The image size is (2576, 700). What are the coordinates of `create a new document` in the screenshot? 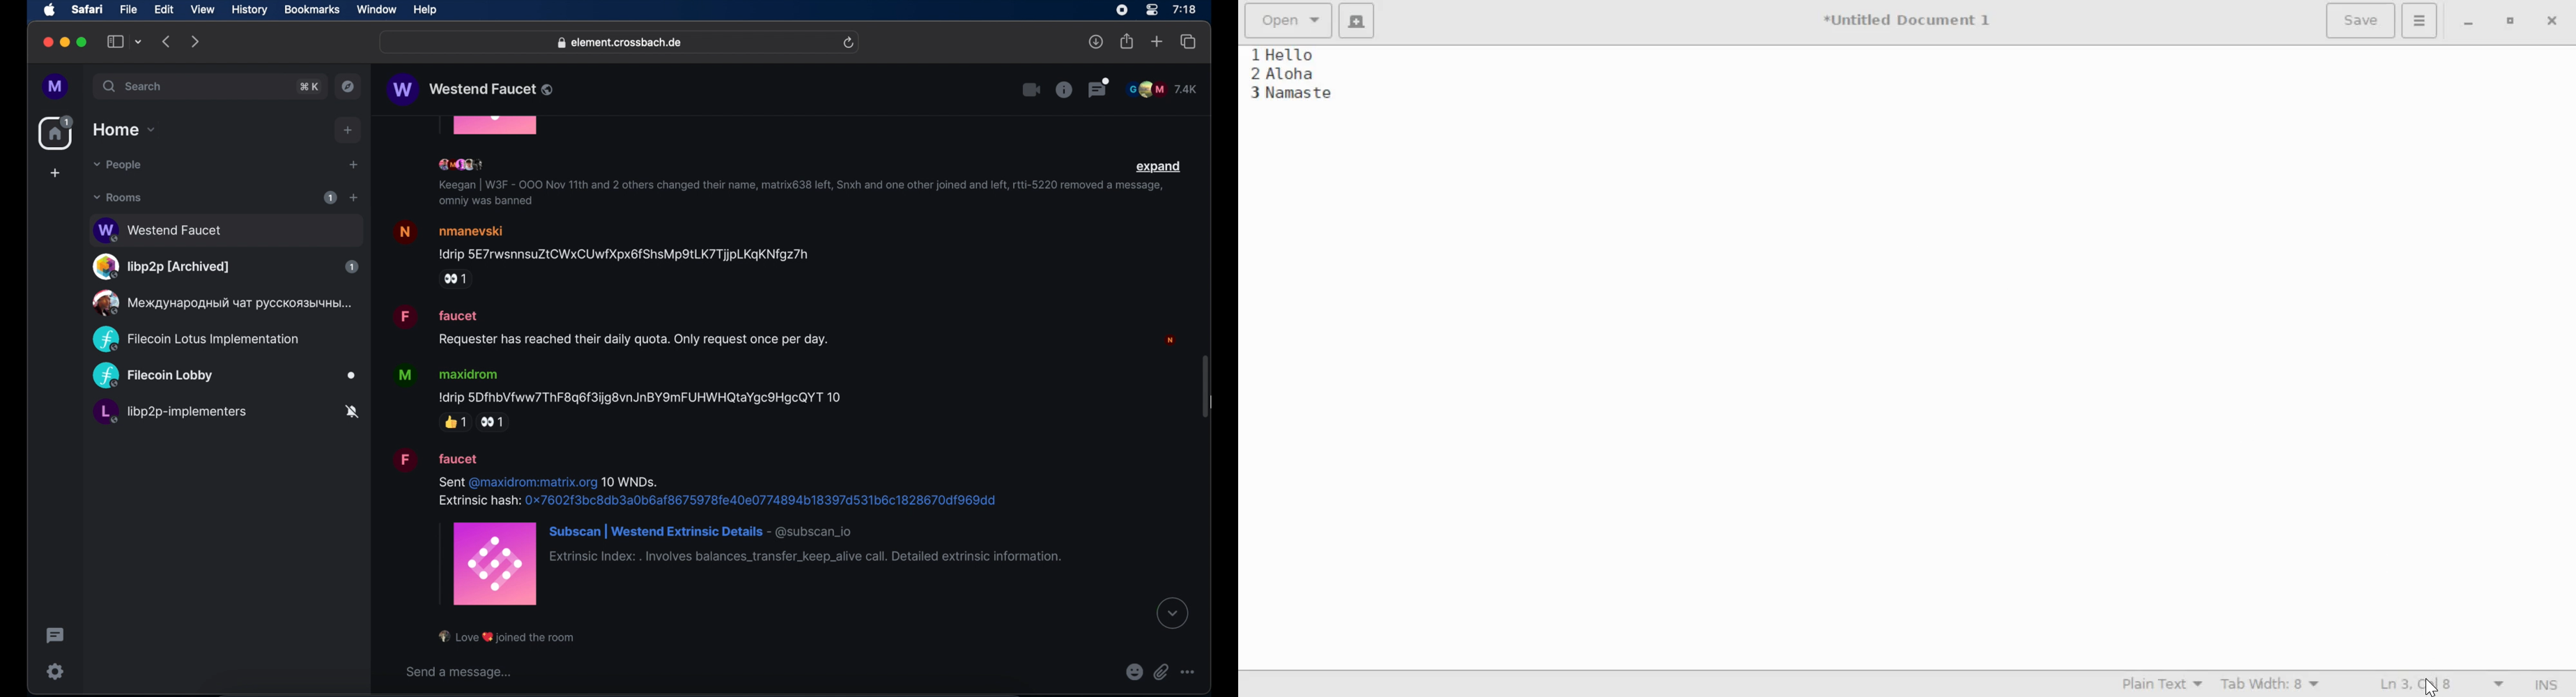 It's located at (1358, 20).